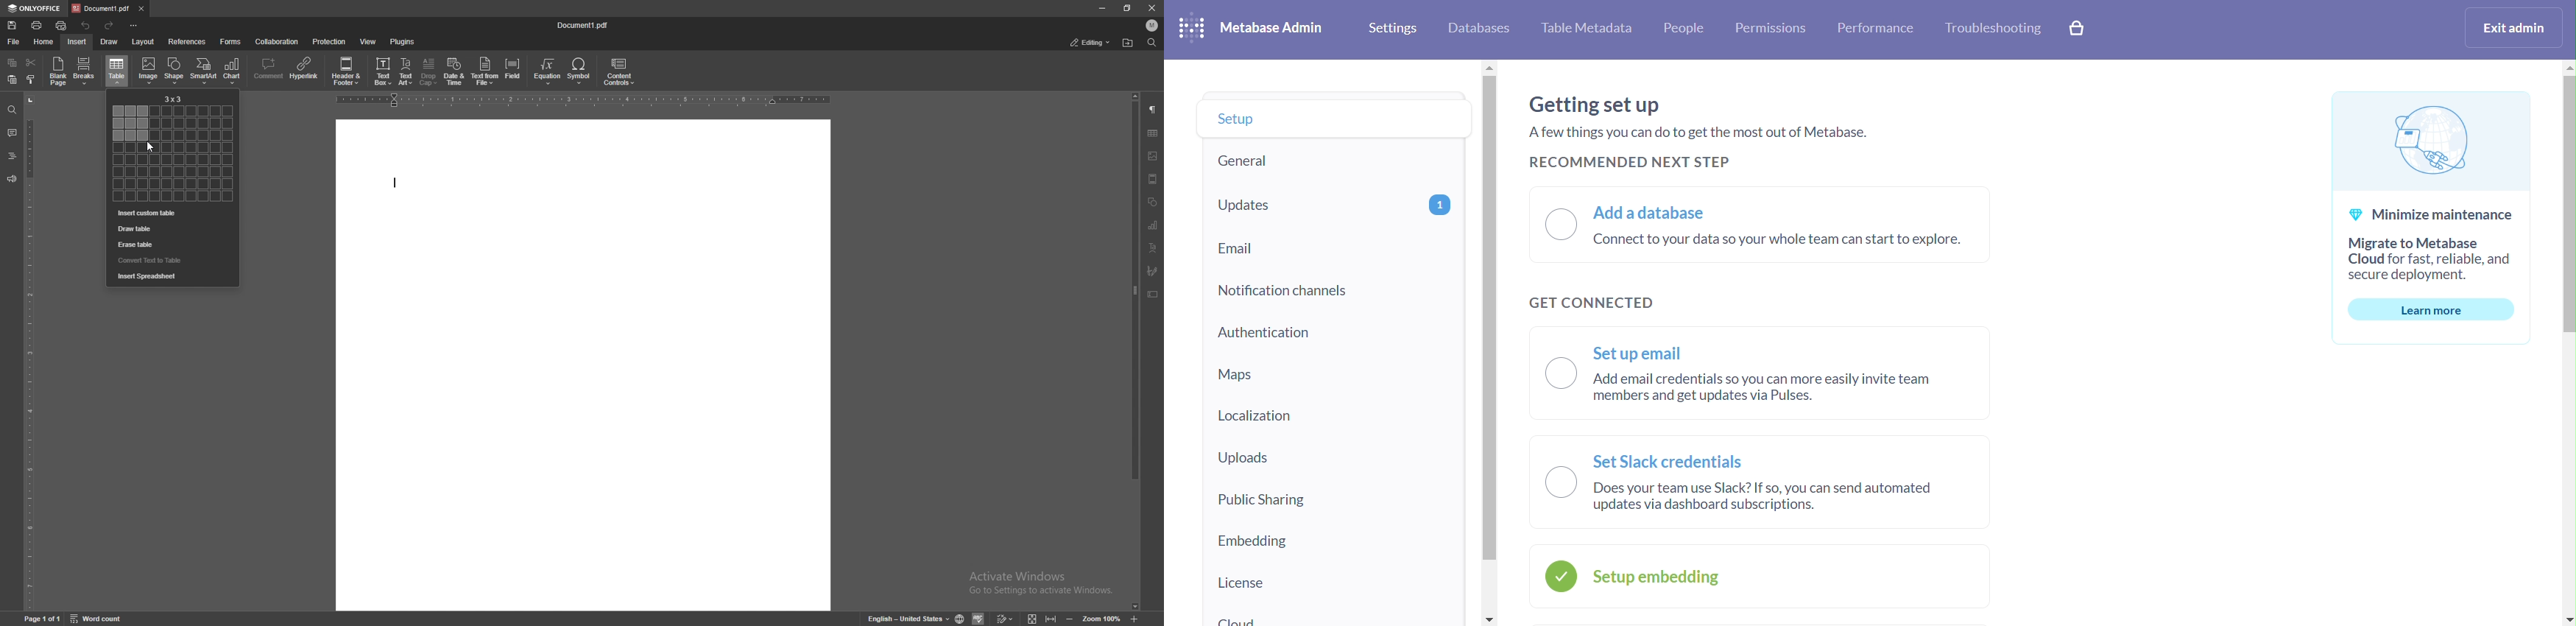 The image size is (2576, 644). I want to click on fit to width, so click(1051, 619).